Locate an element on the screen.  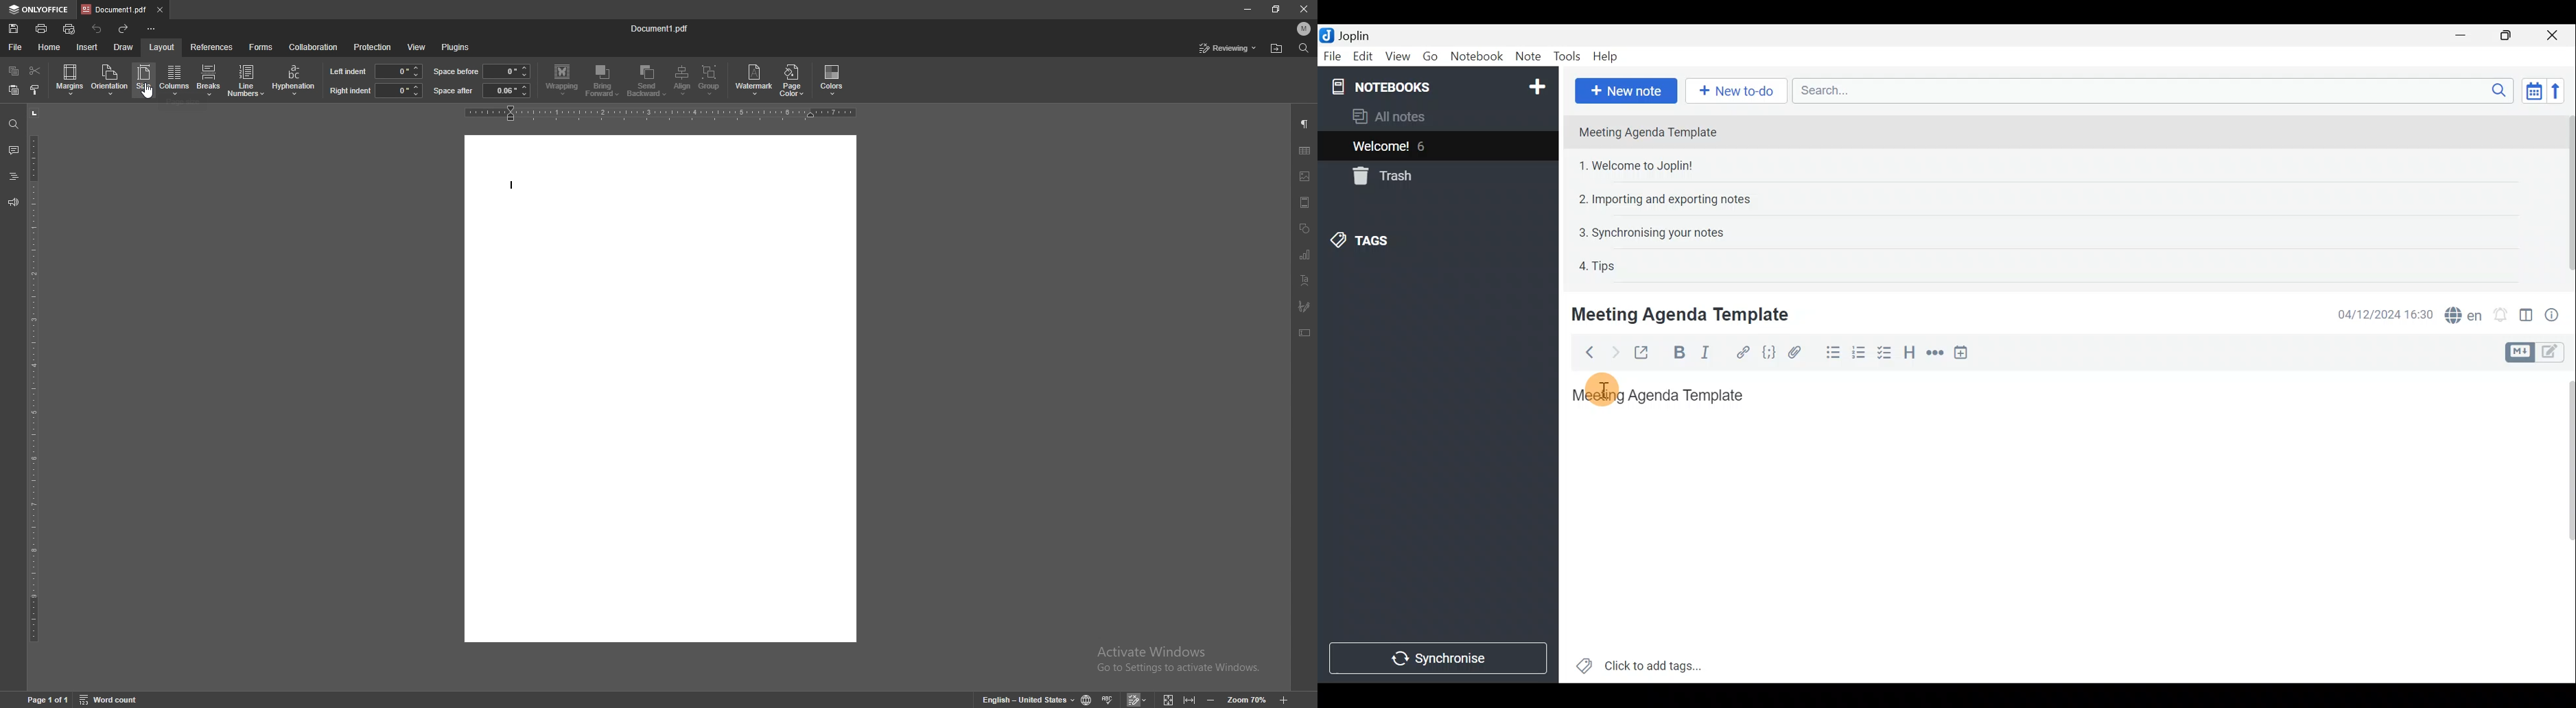
align is located at coordinates (684, 80).